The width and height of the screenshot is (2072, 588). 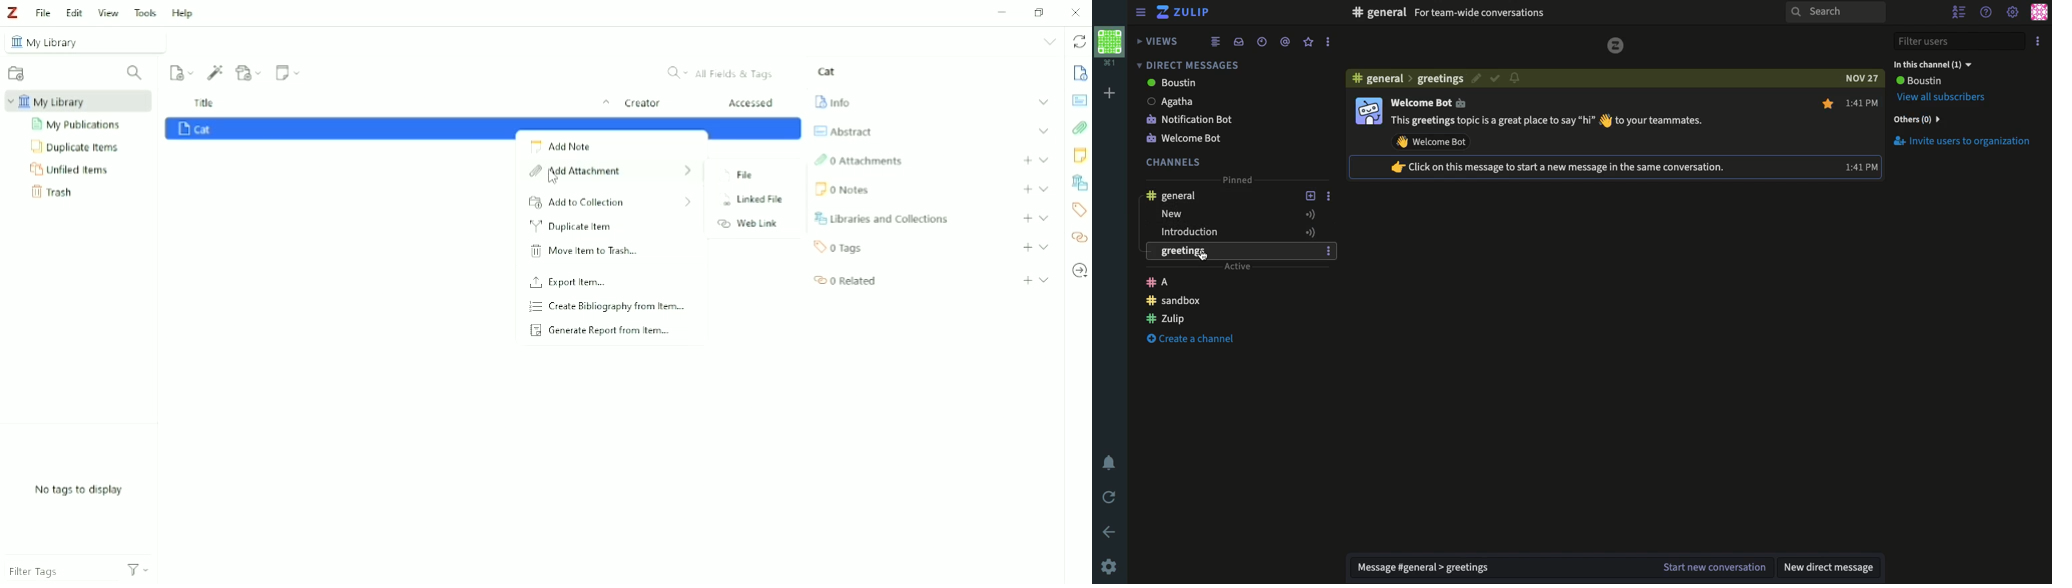 I want to click on Expand section, so click(x=1044, y=247).